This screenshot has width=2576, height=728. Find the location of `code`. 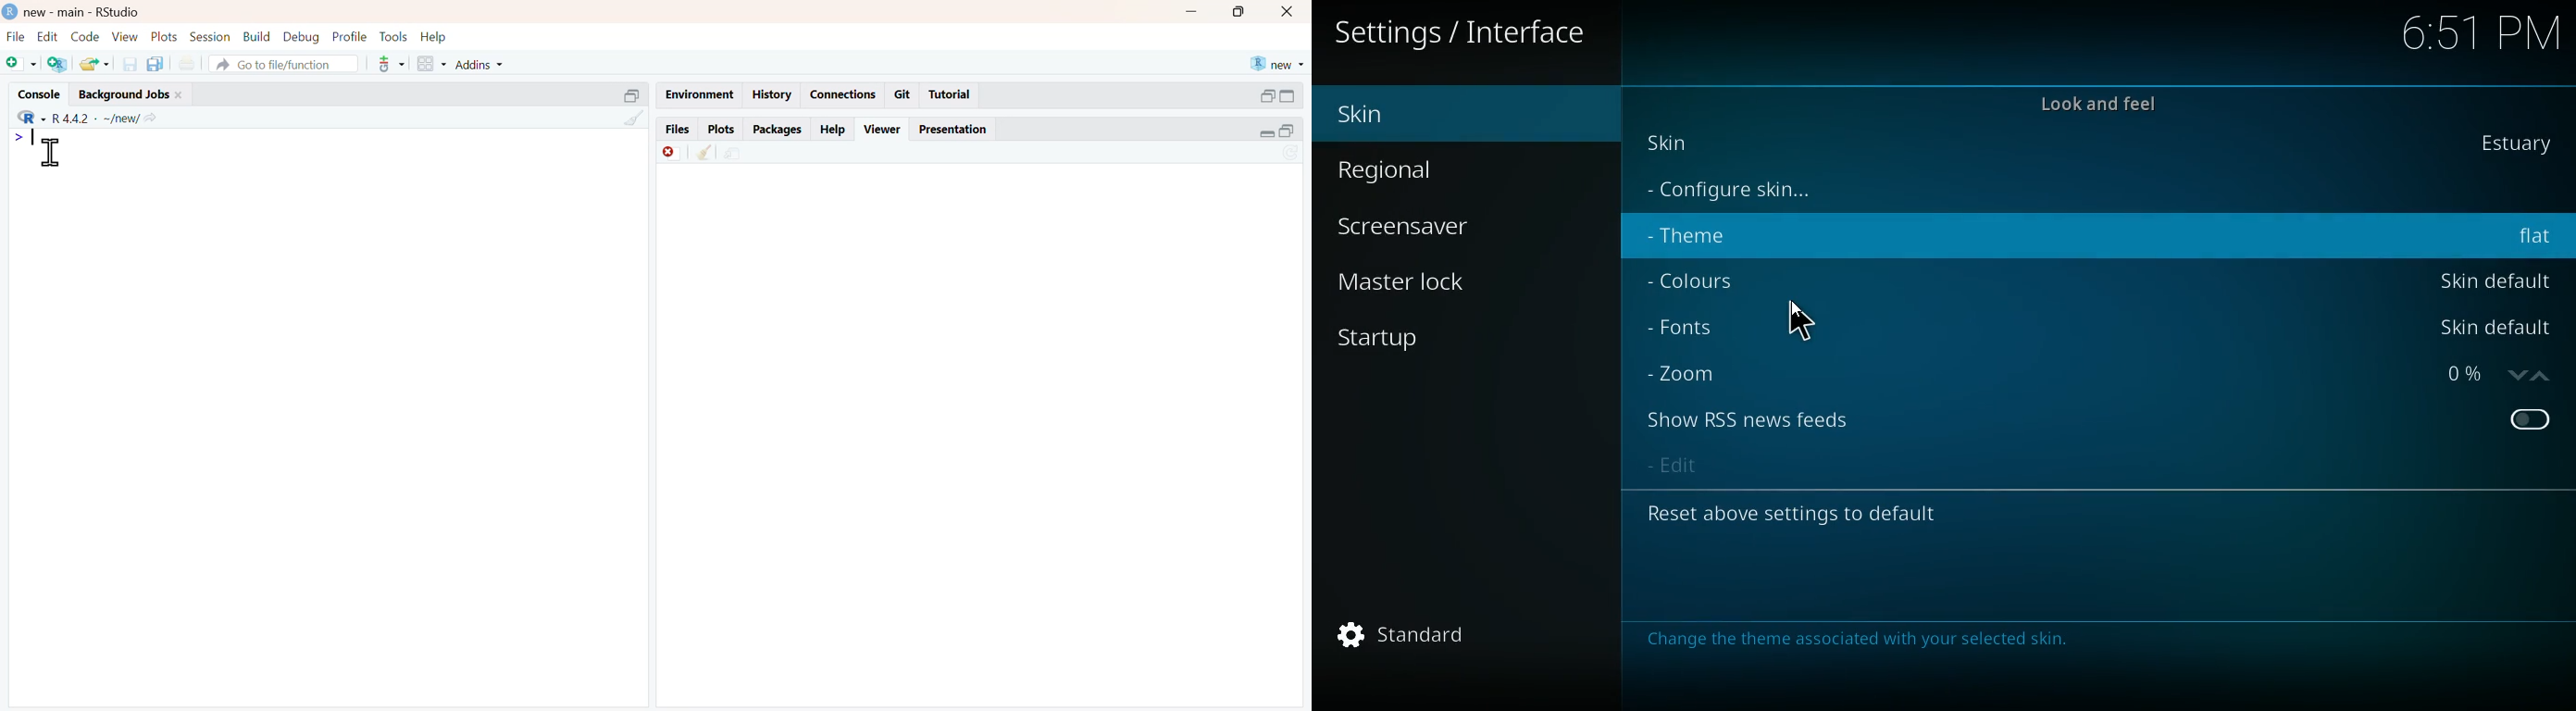

code is located at coordinates (85, 36).